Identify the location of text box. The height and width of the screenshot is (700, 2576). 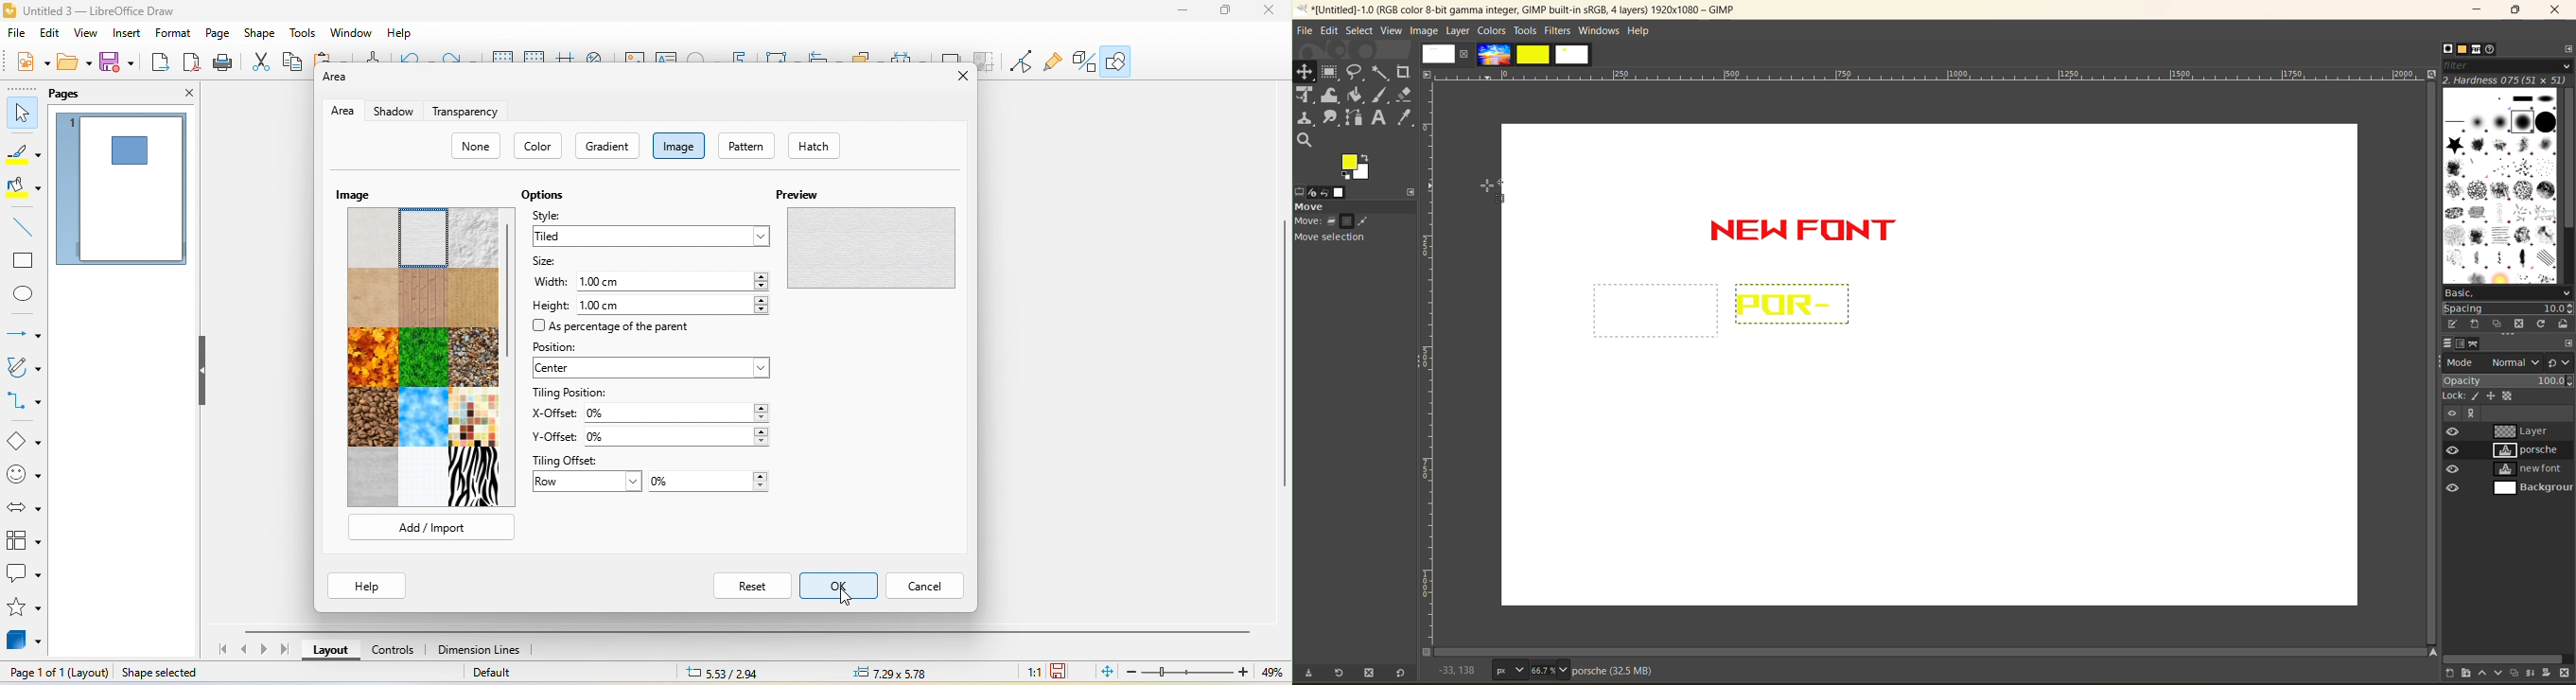
(668, 57).